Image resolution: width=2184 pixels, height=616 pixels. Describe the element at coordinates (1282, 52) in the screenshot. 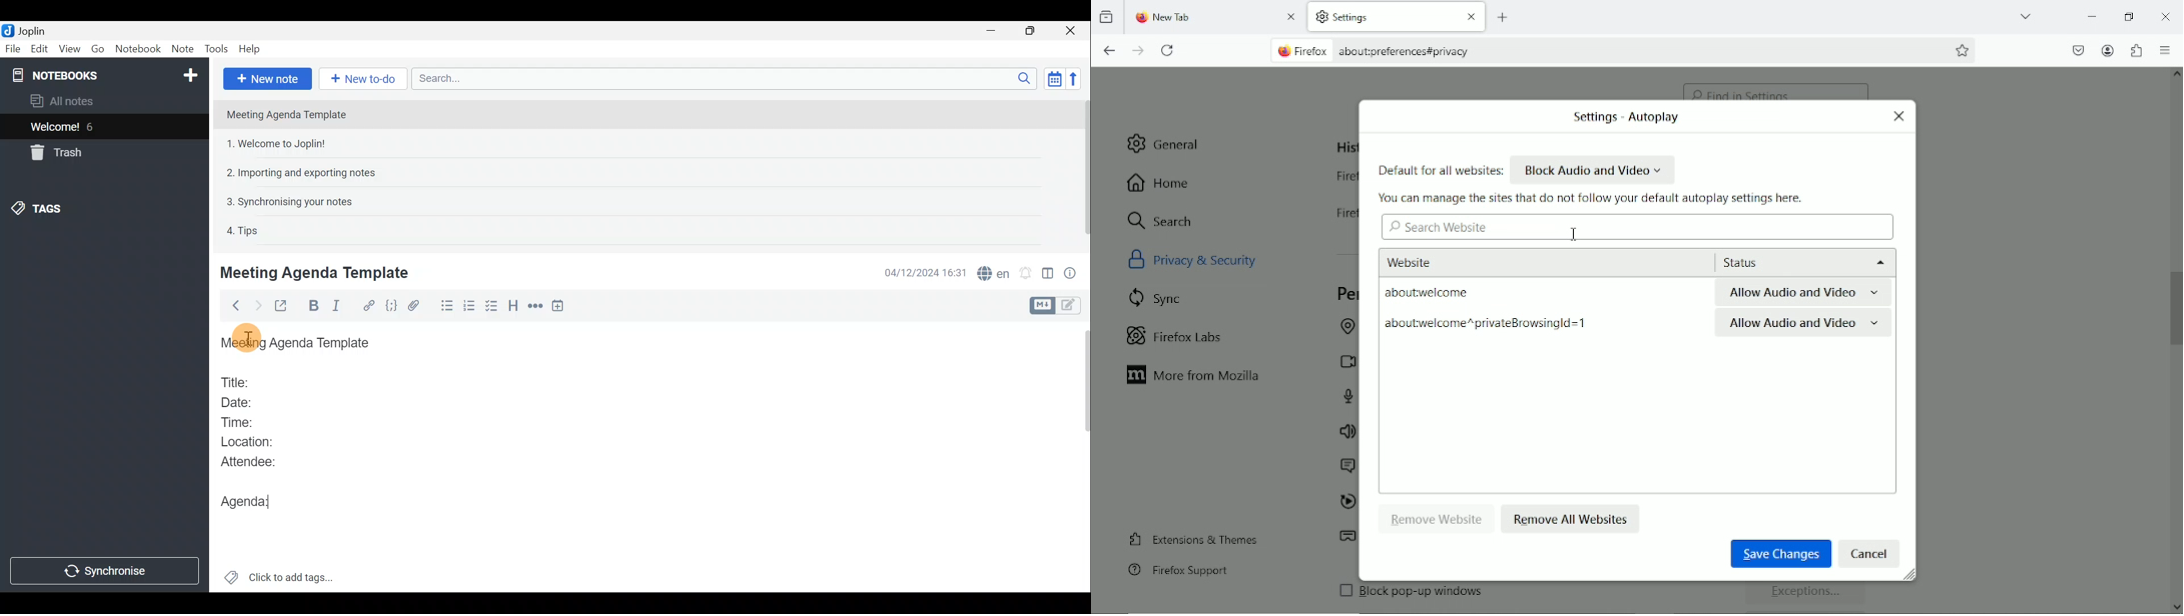

I see `firefox logo` at that location.